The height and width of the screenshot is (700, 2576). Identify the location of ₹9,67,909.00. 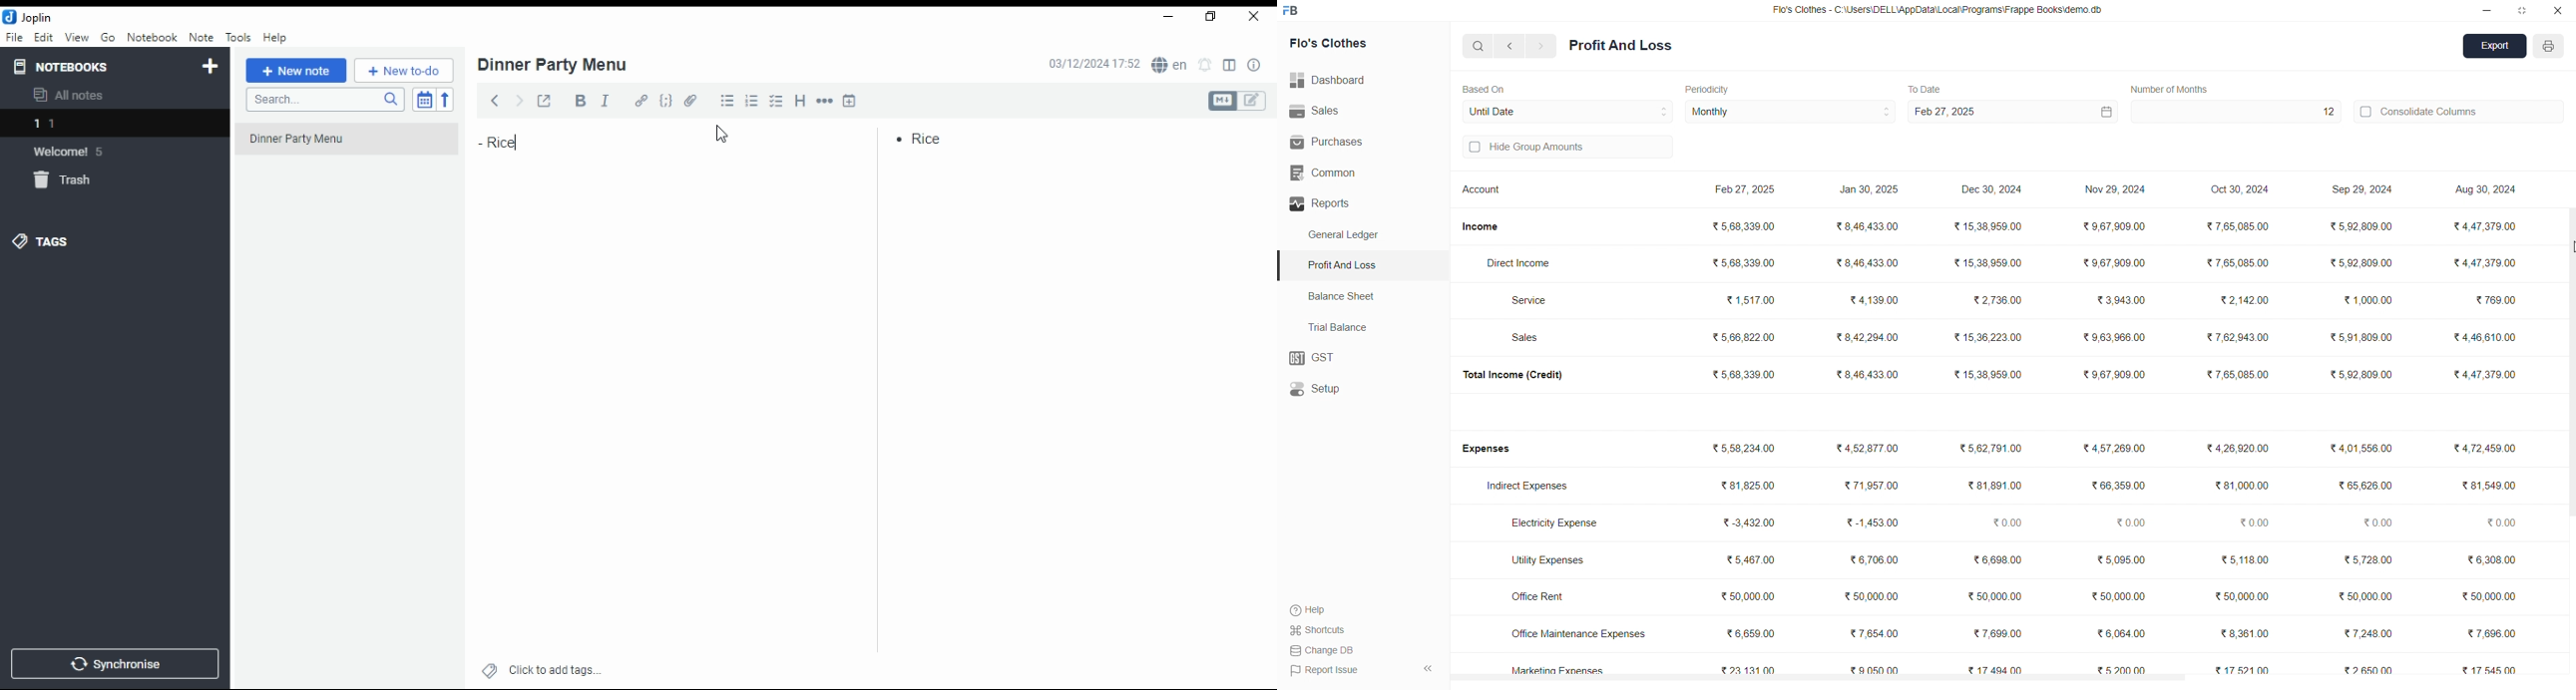
(2115, 373).